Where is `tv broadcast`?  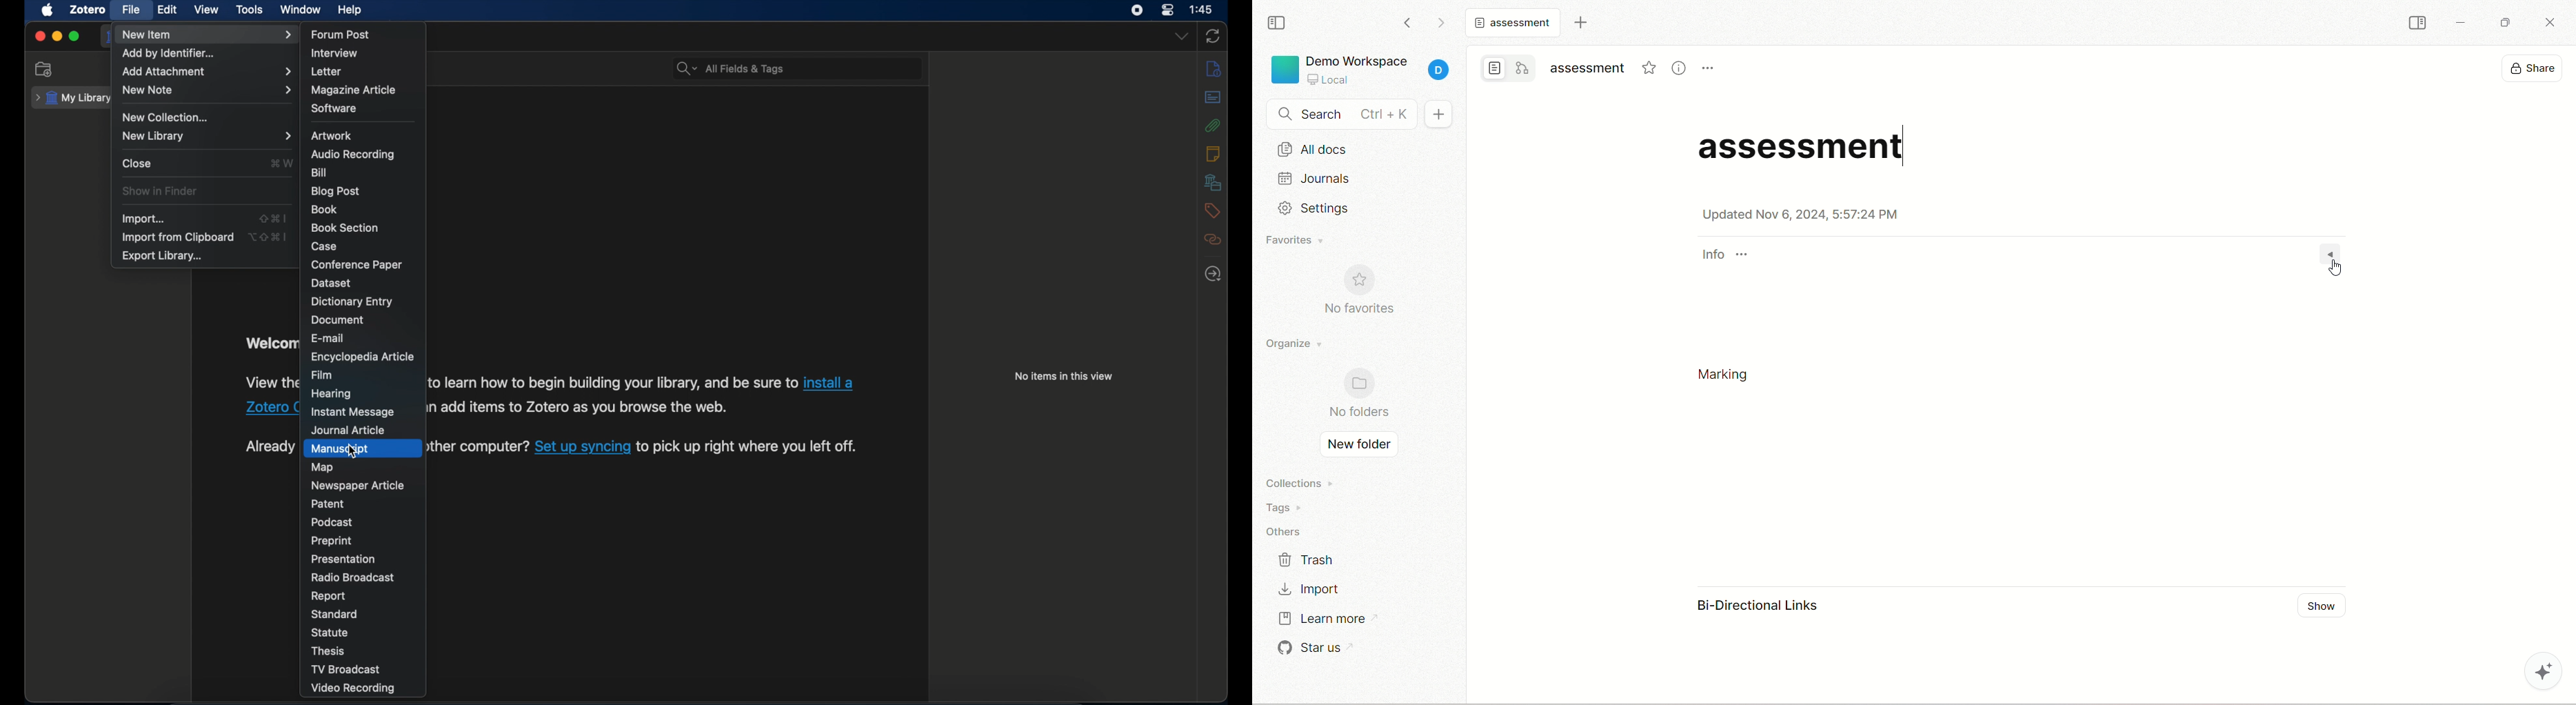 tv broadcast is located at coordinates (345, 669).